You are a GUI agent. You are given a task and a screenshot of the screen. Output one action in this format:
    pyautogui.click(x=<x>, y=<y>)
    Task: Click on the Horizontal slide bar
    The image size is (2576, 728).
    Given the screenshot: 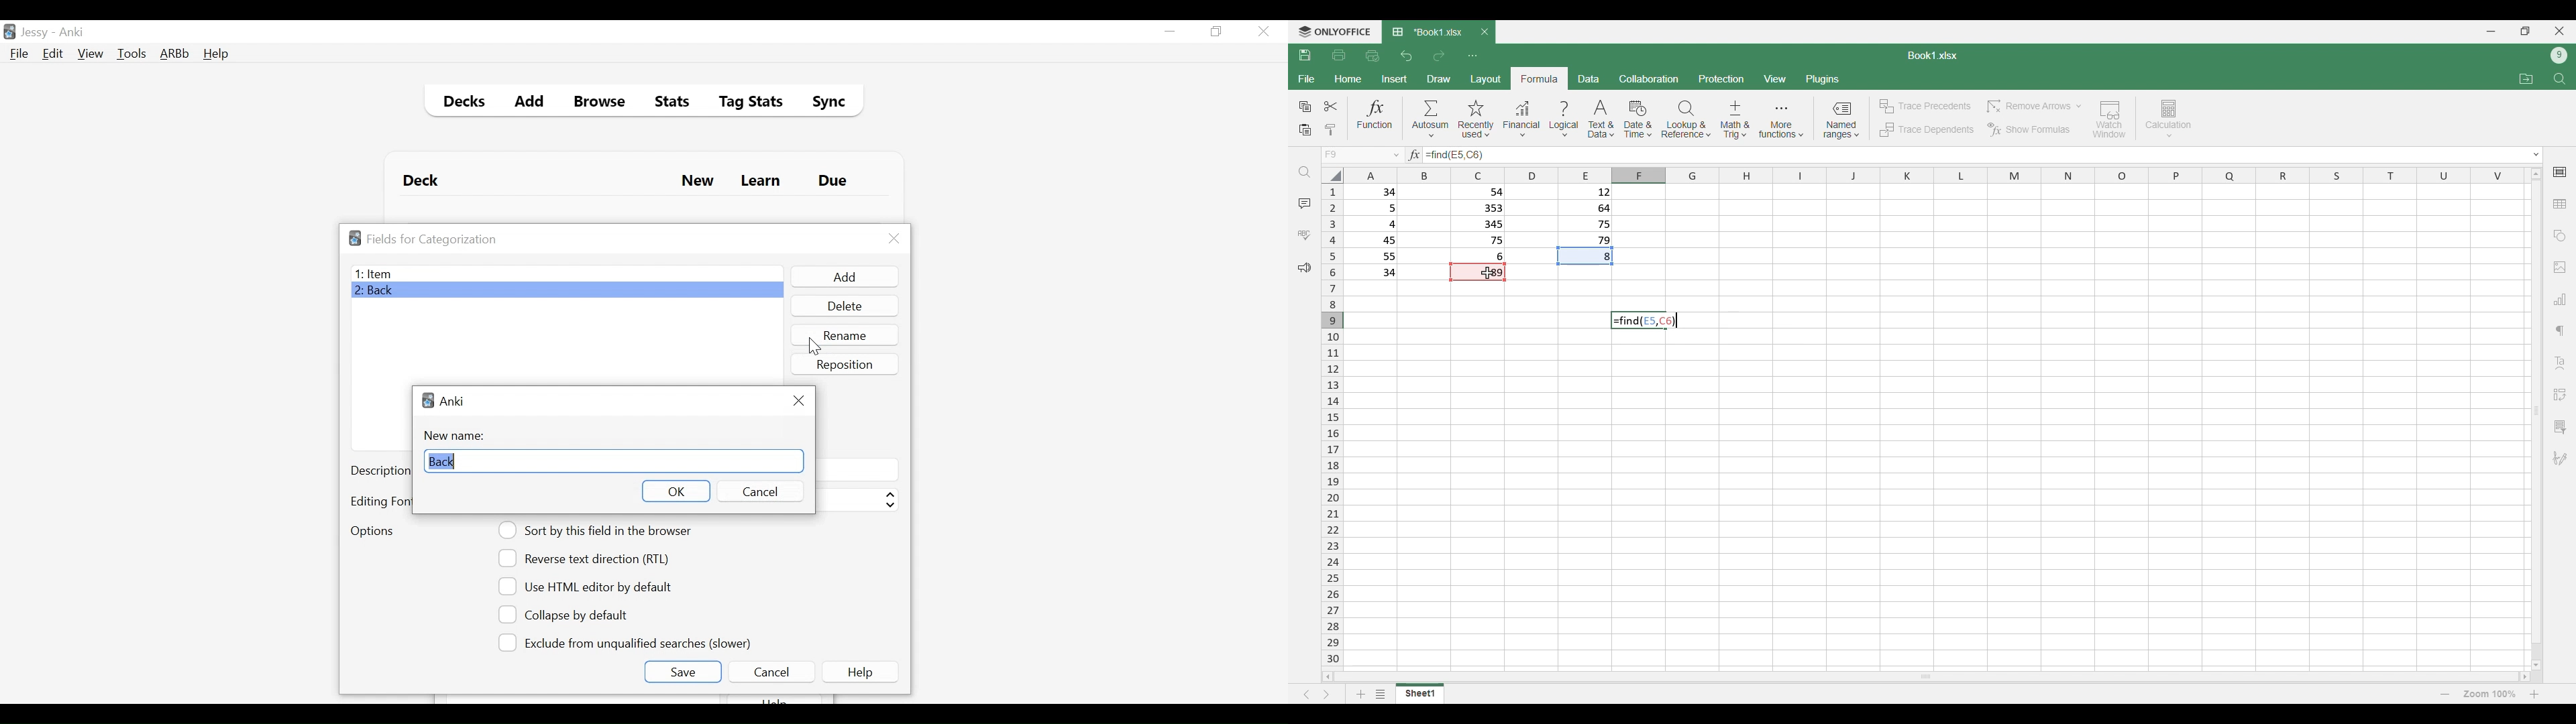 What is the action you would take?
    pyautogui.click(x=1926, y=676)
    